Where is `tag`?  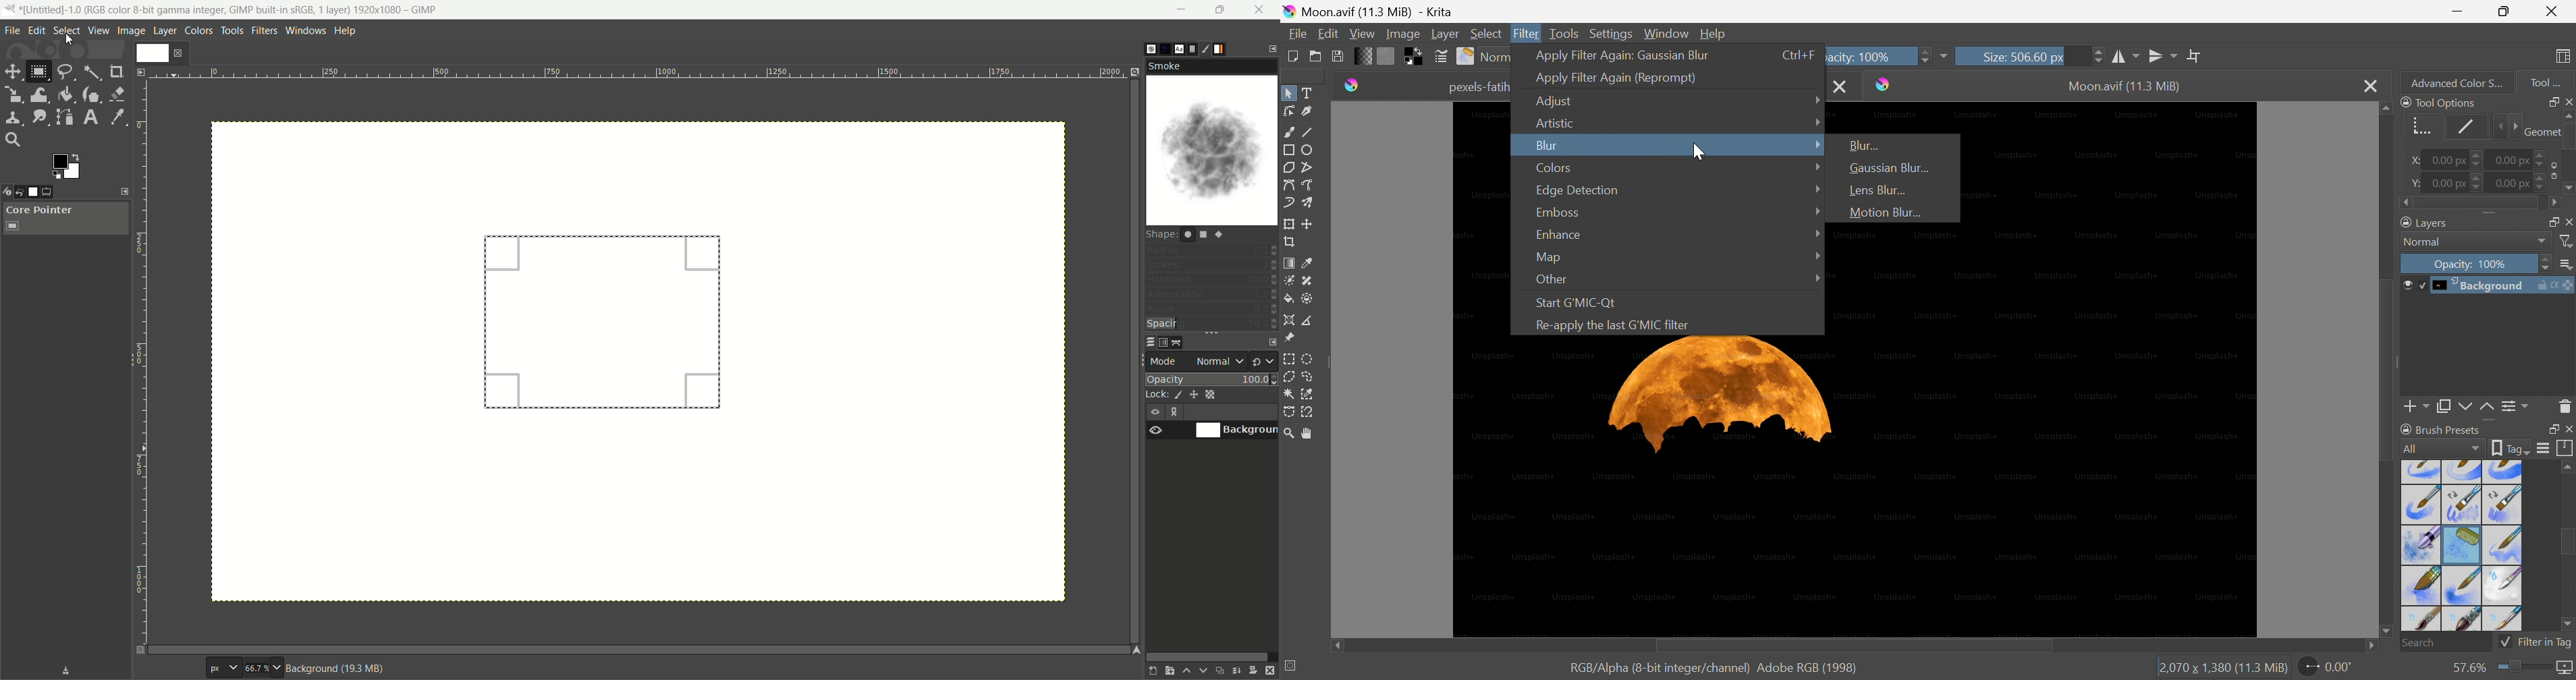
tag is located at coordinates (2511, 449).